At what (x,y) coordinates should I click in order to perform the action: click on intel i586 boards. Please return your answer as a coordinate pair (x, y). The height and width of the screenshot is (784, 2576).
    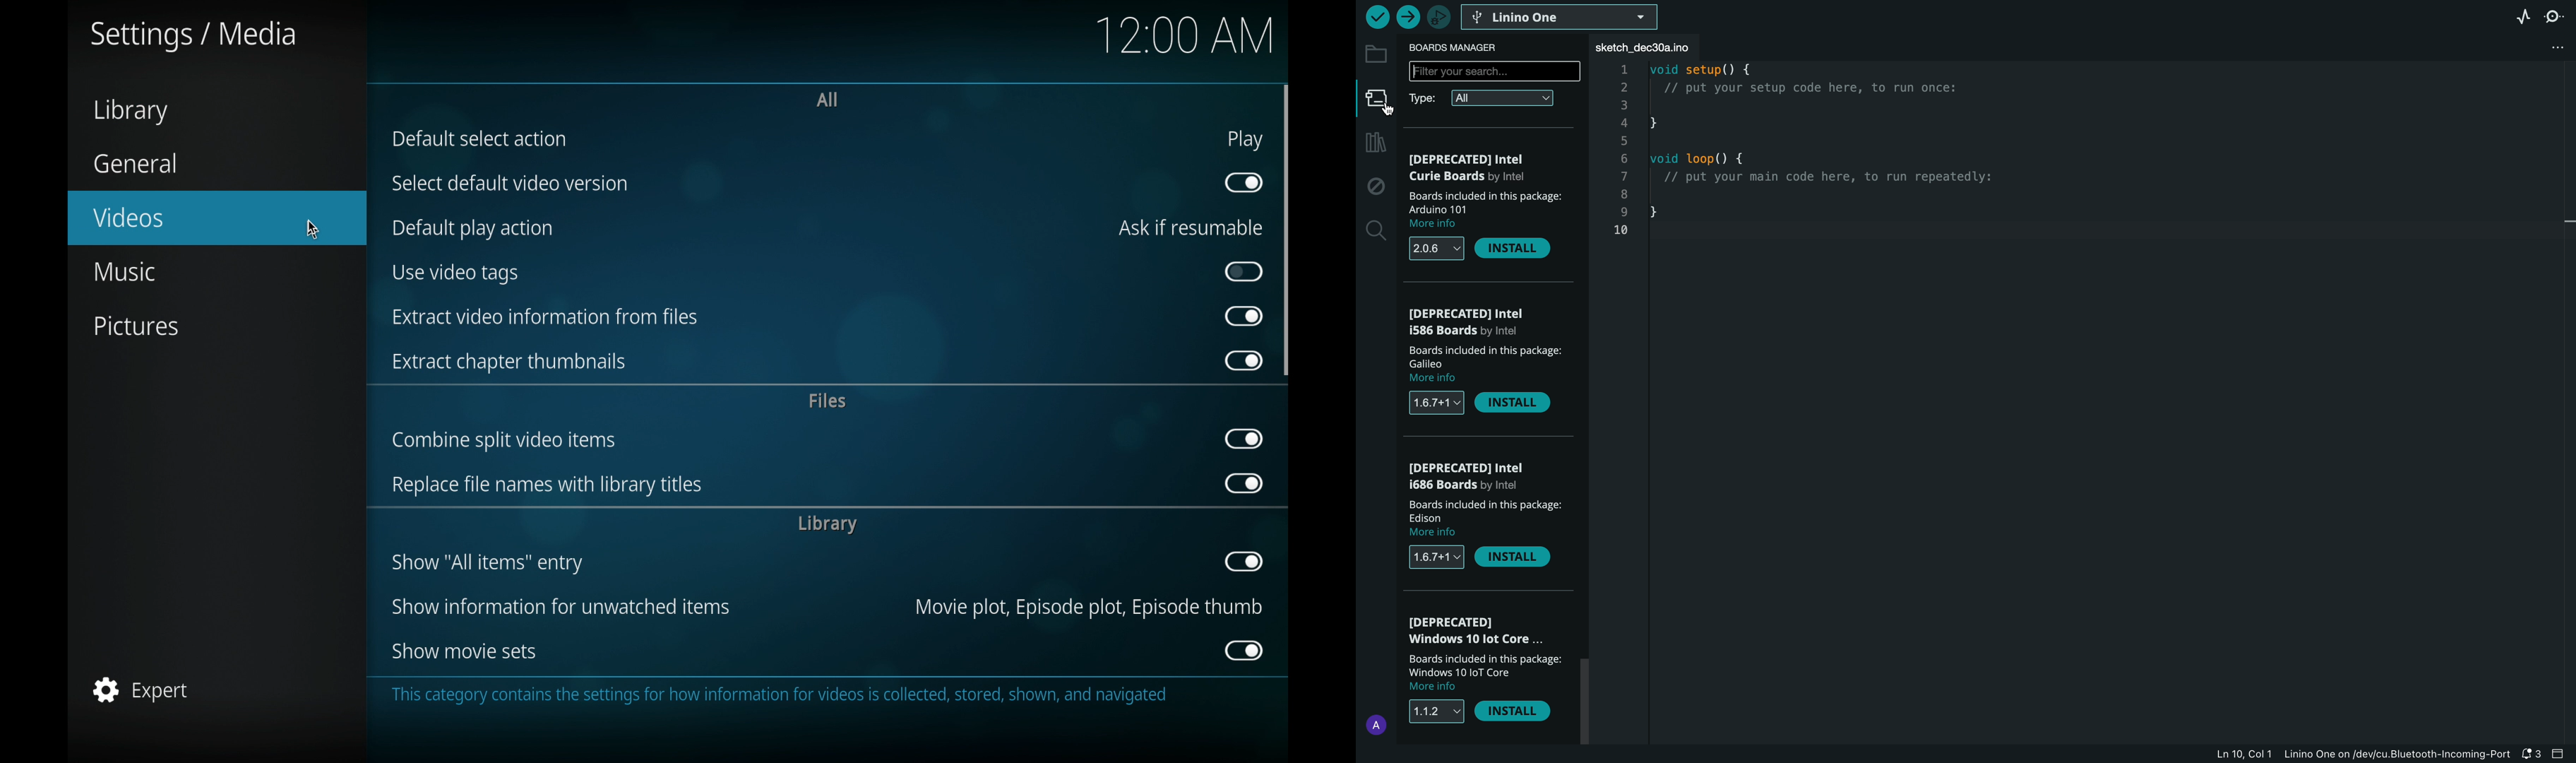
    Looking at the image, I should click on (1477, 321).